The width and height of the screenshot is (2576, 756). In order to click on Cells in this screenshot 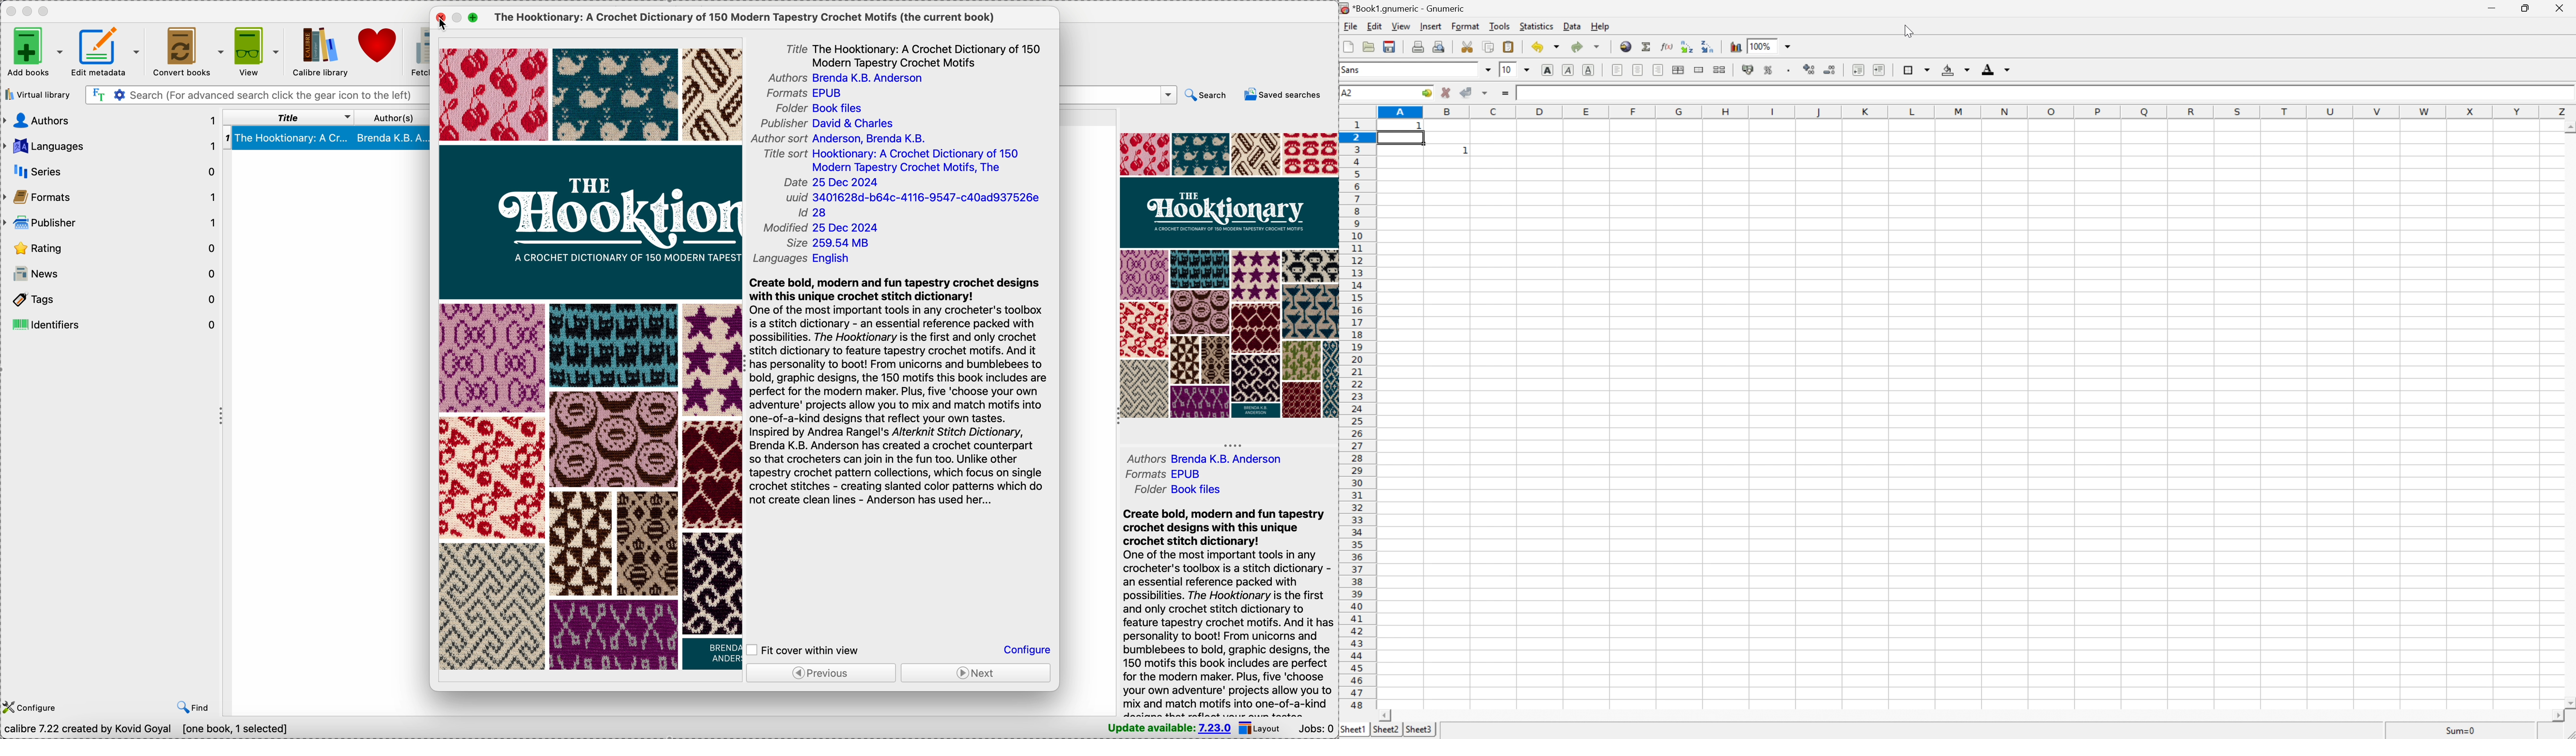, I will do `click(1979, 438)`.